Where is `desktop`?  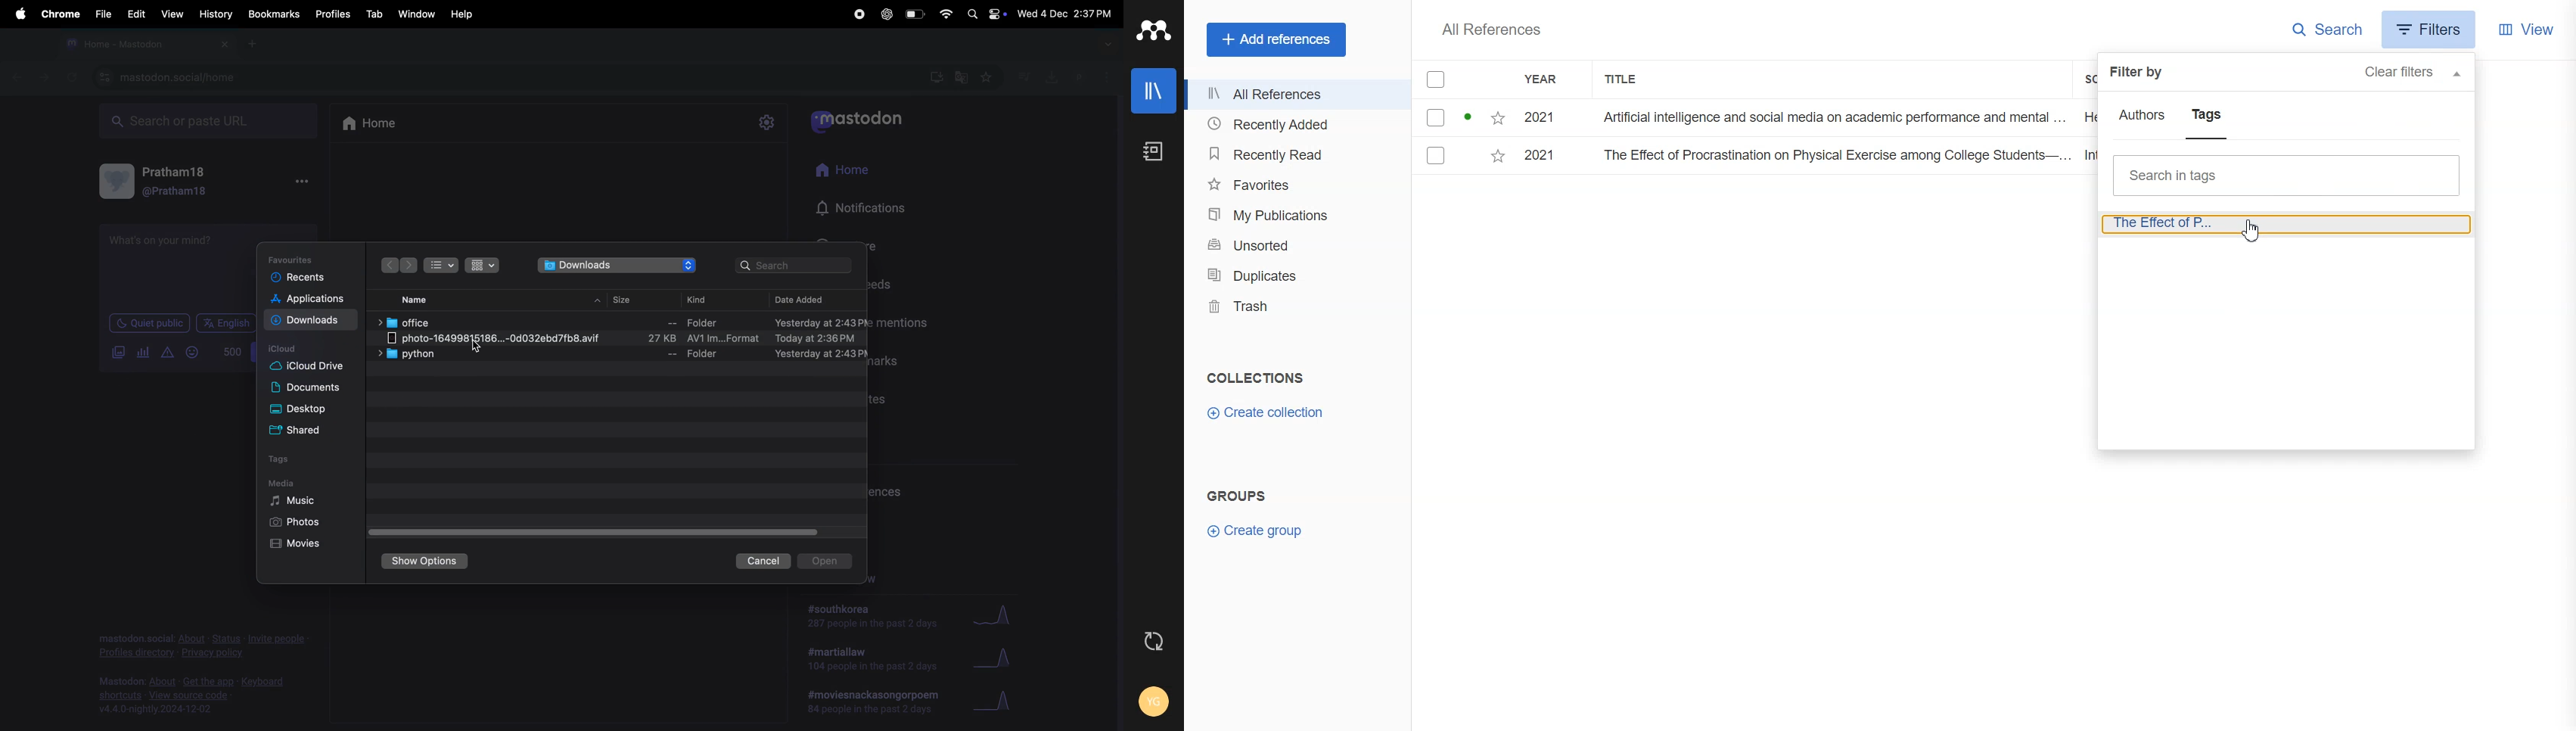
desktop is located at coordinates (306, 410).